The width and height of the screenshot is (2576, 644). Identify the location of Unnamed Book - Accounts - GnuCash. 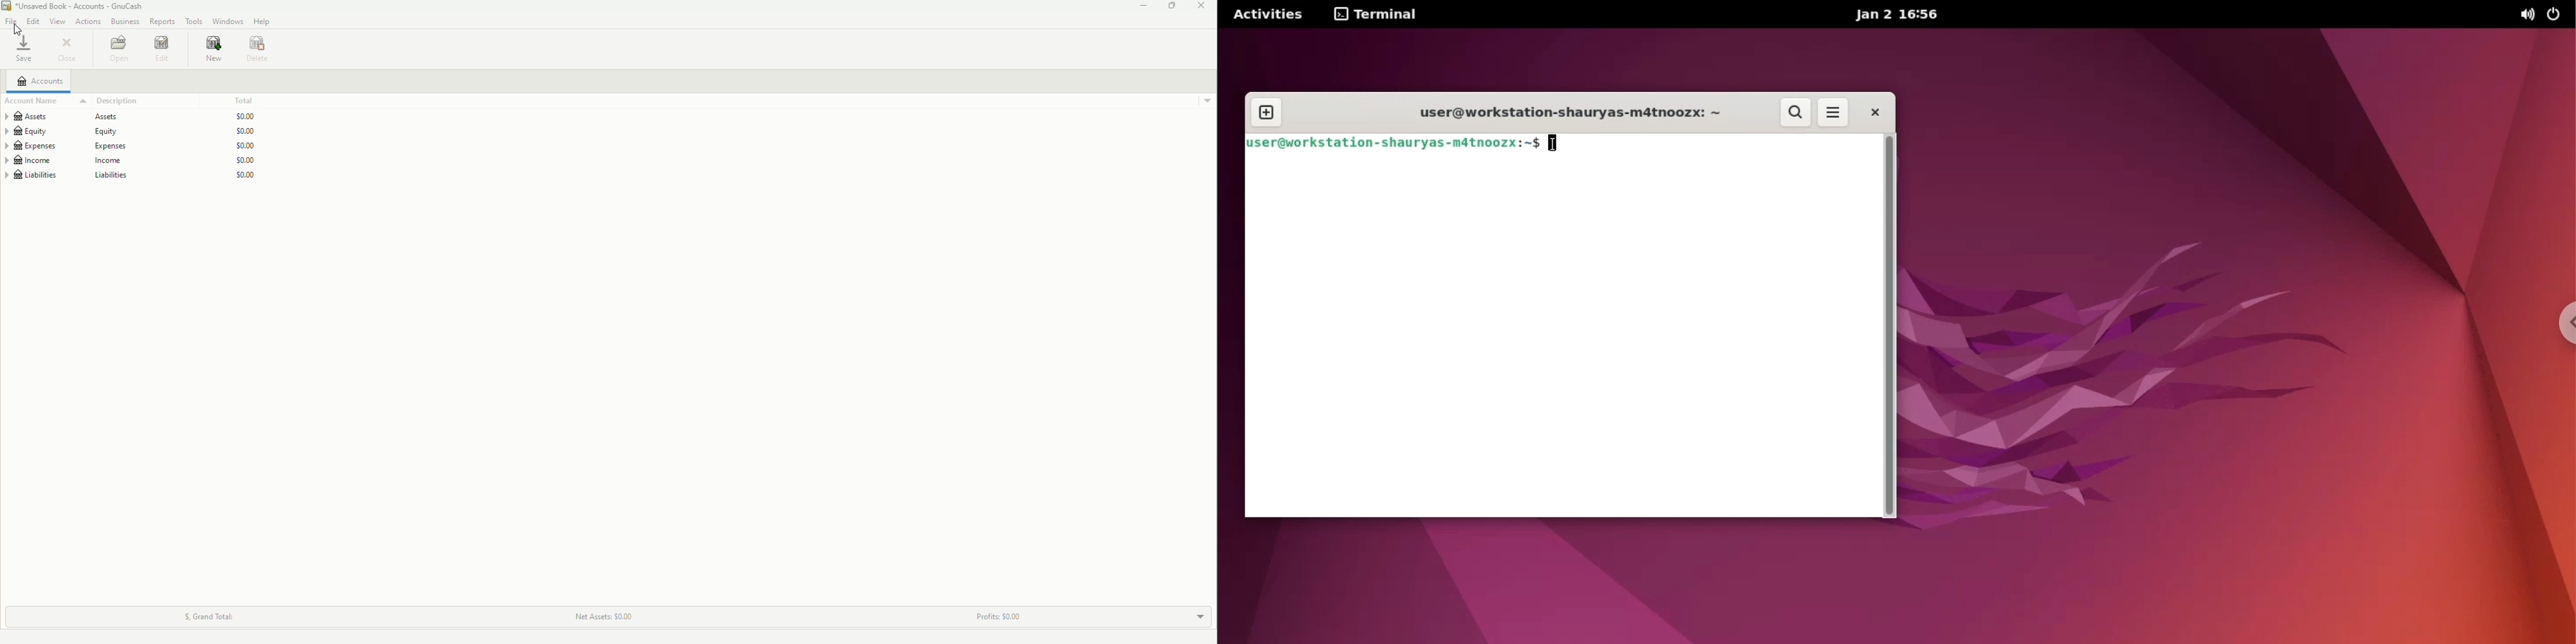
(77, 6).